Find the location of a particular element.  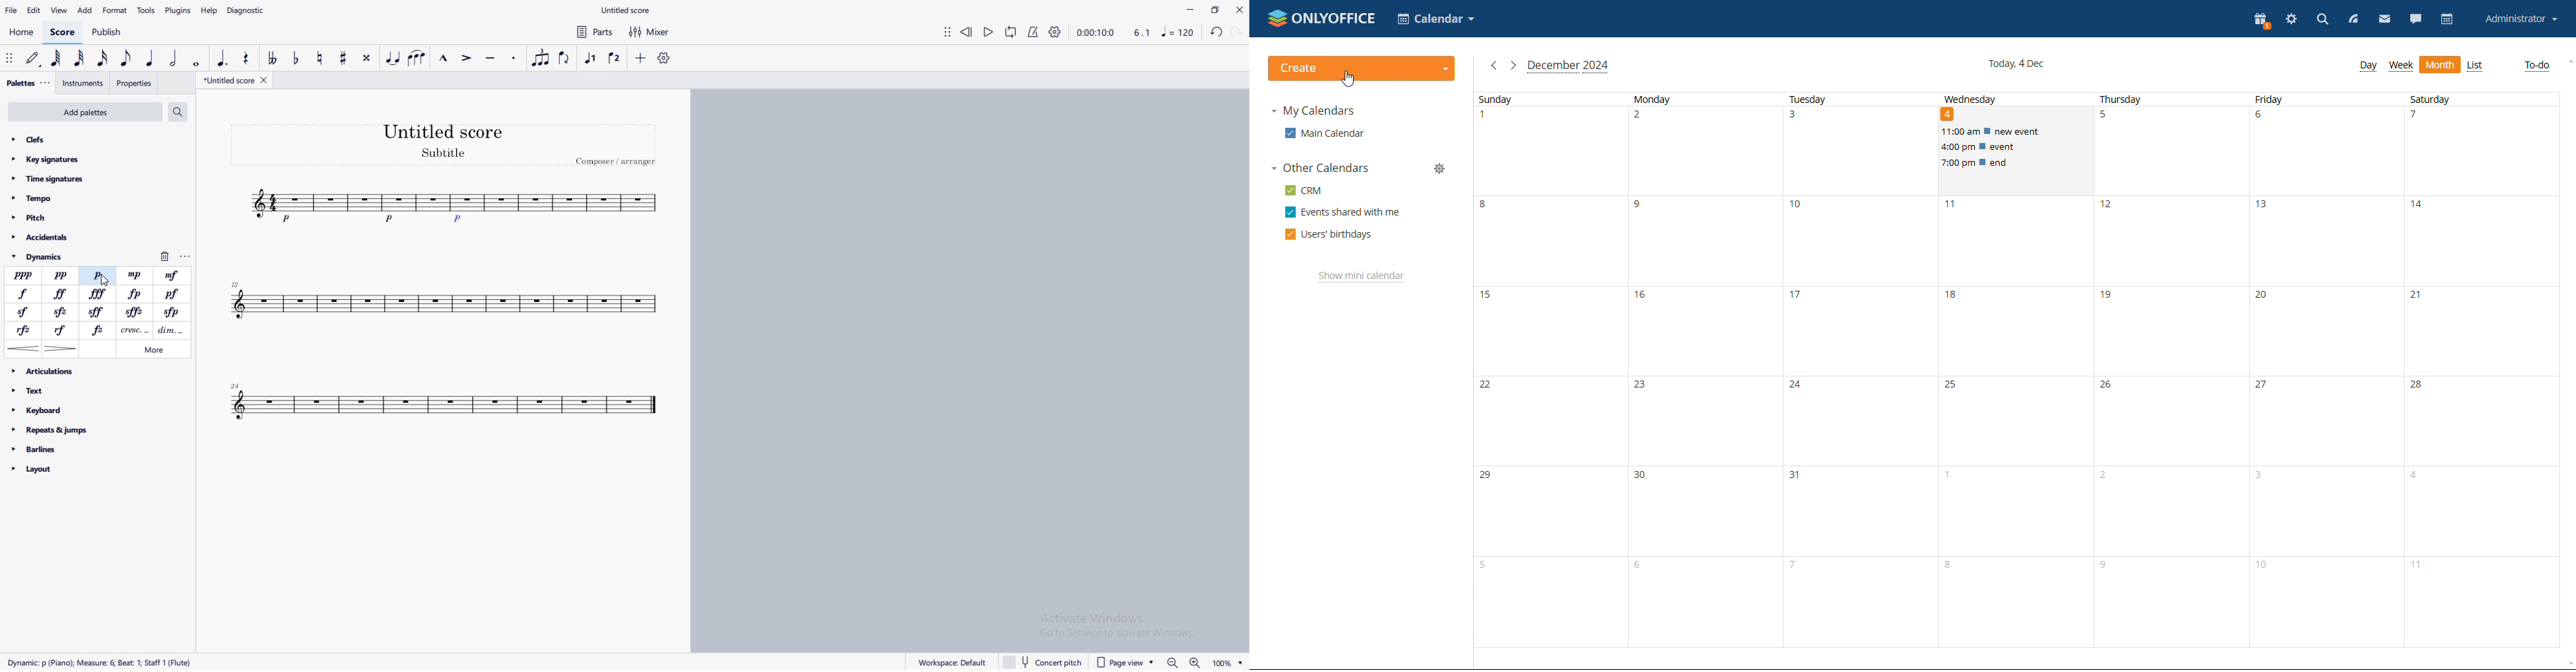

search is located at coordinates (177, 111).